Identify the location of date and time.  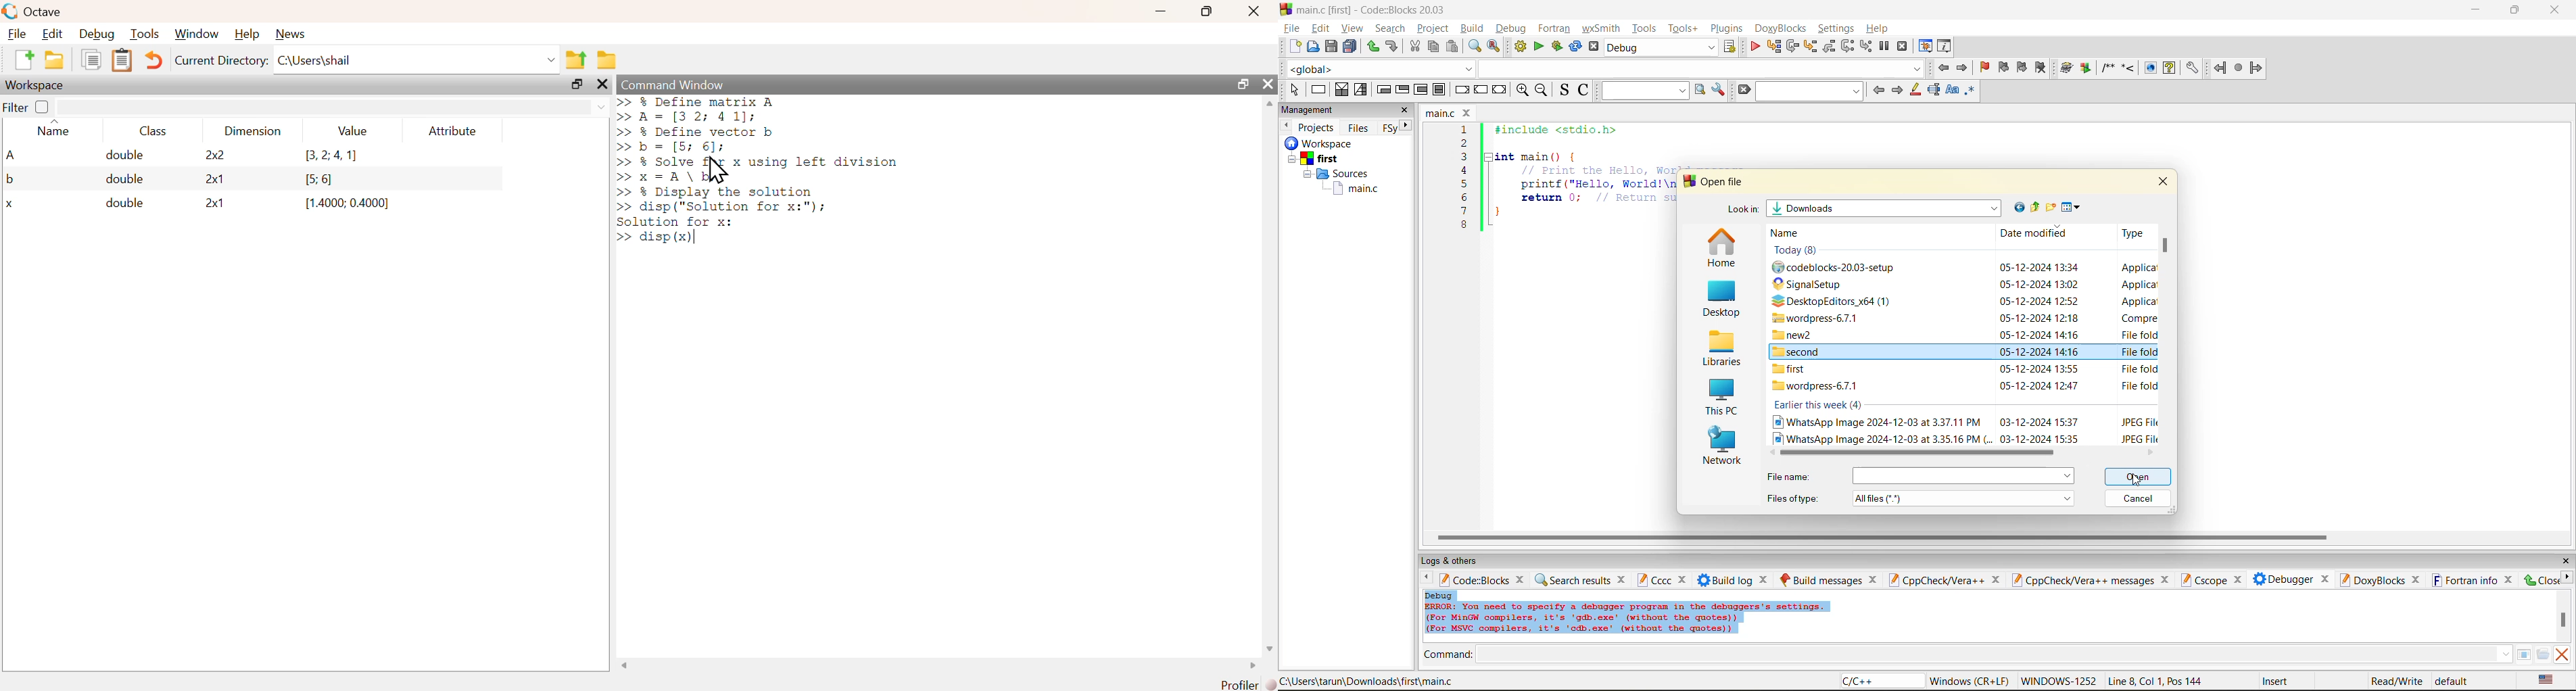
(2039, 385).